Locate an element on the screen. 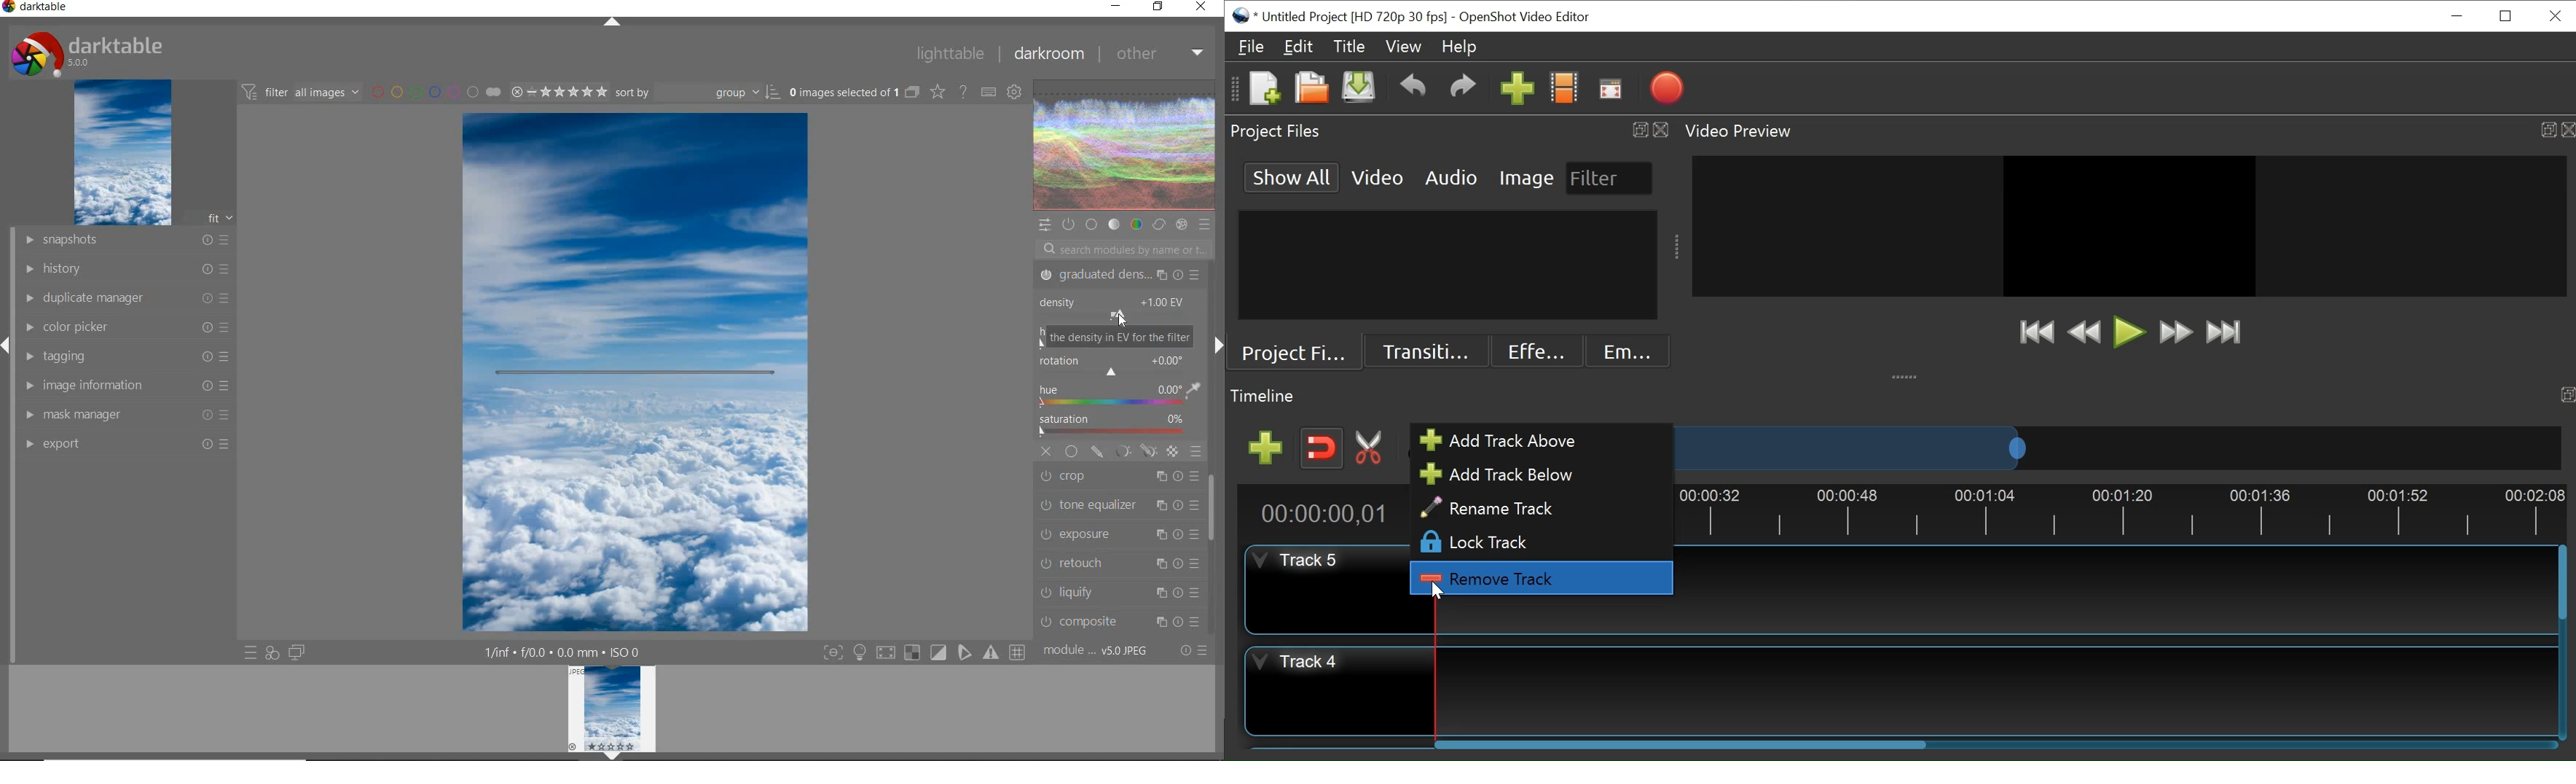 This screenshot has width=2576, height=784. Project Files is located at coordinates (1449, 132).